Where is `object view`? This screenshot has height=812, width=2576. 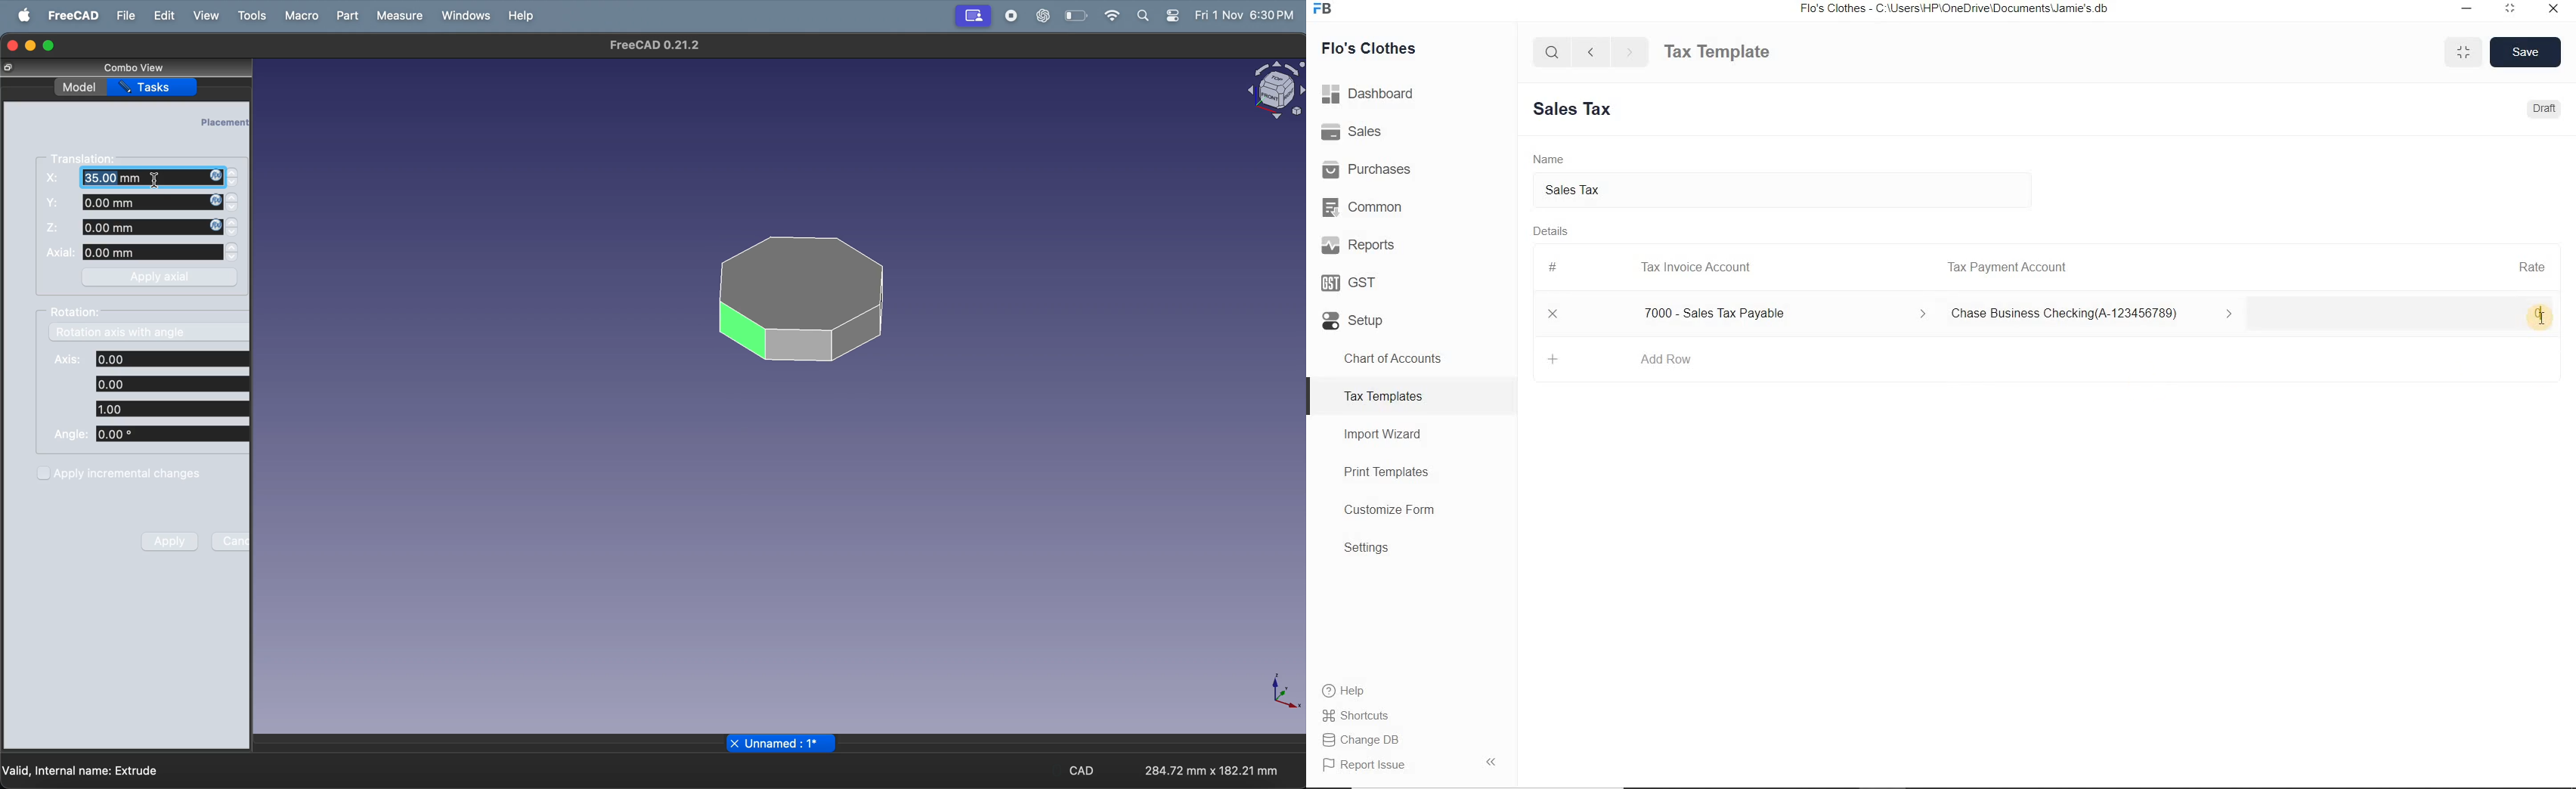
object view is located at coordinates (1273, 87).